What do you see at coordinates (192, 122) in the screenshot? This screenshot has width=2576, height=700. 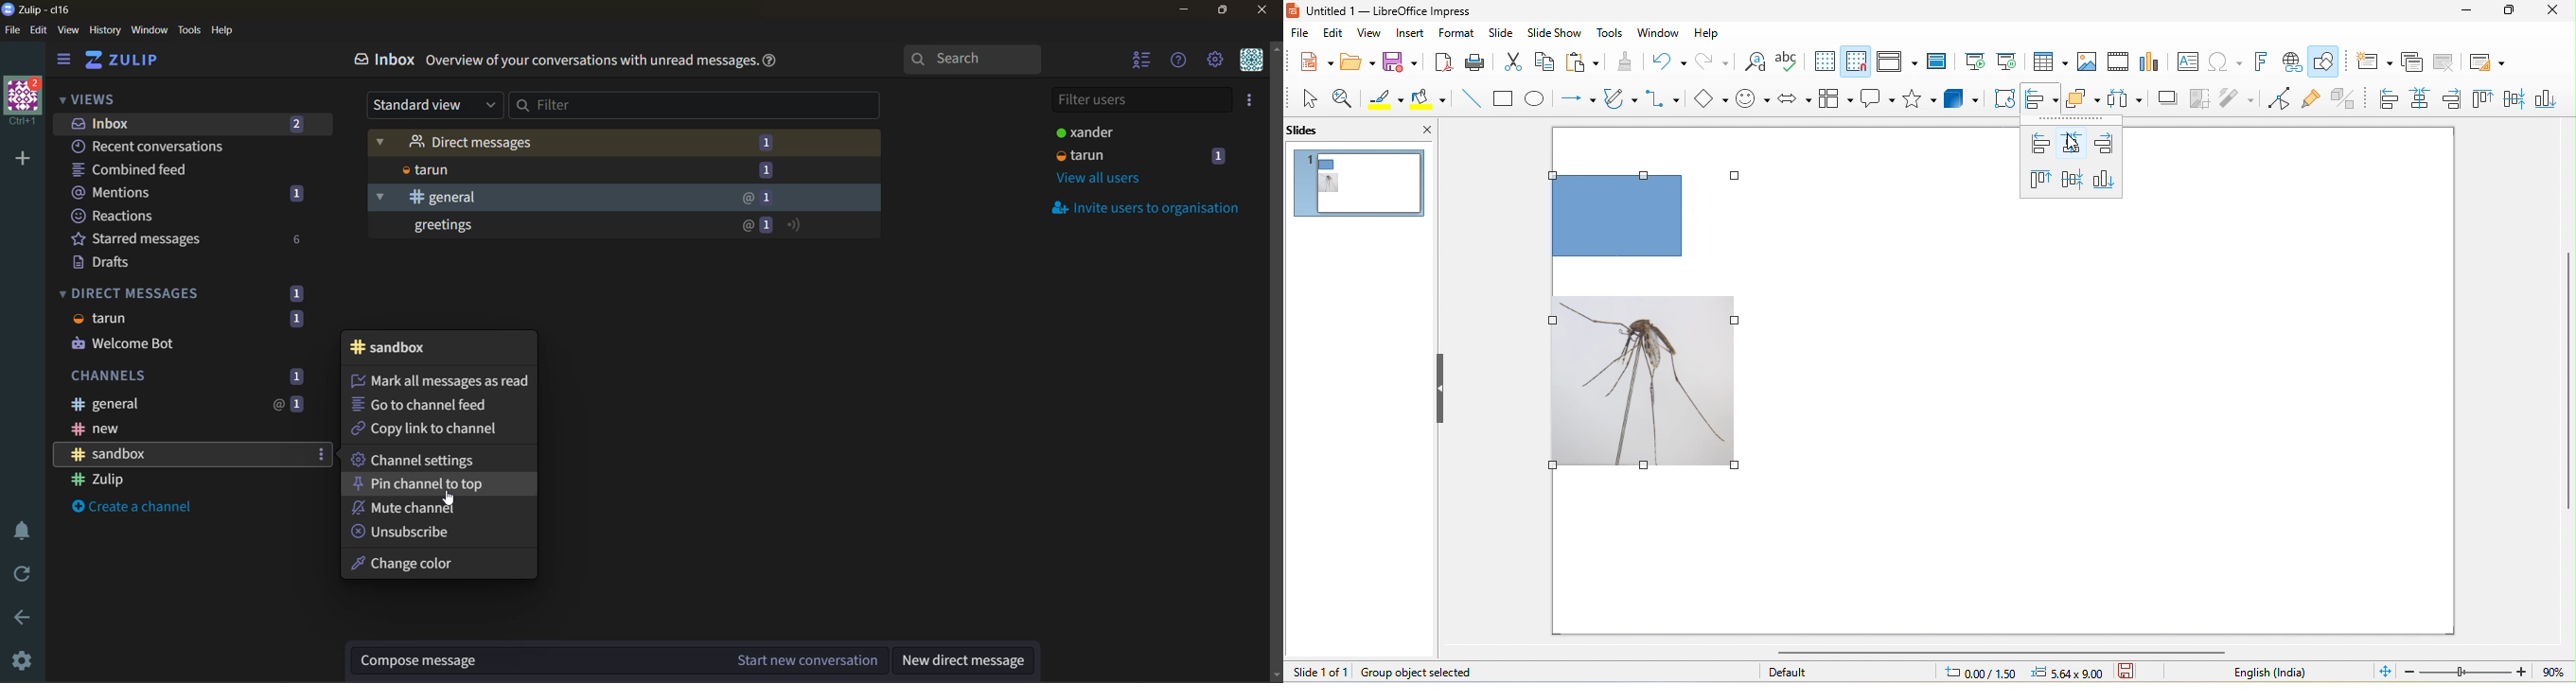 I see `inbox` at bounding box center [192, 122].